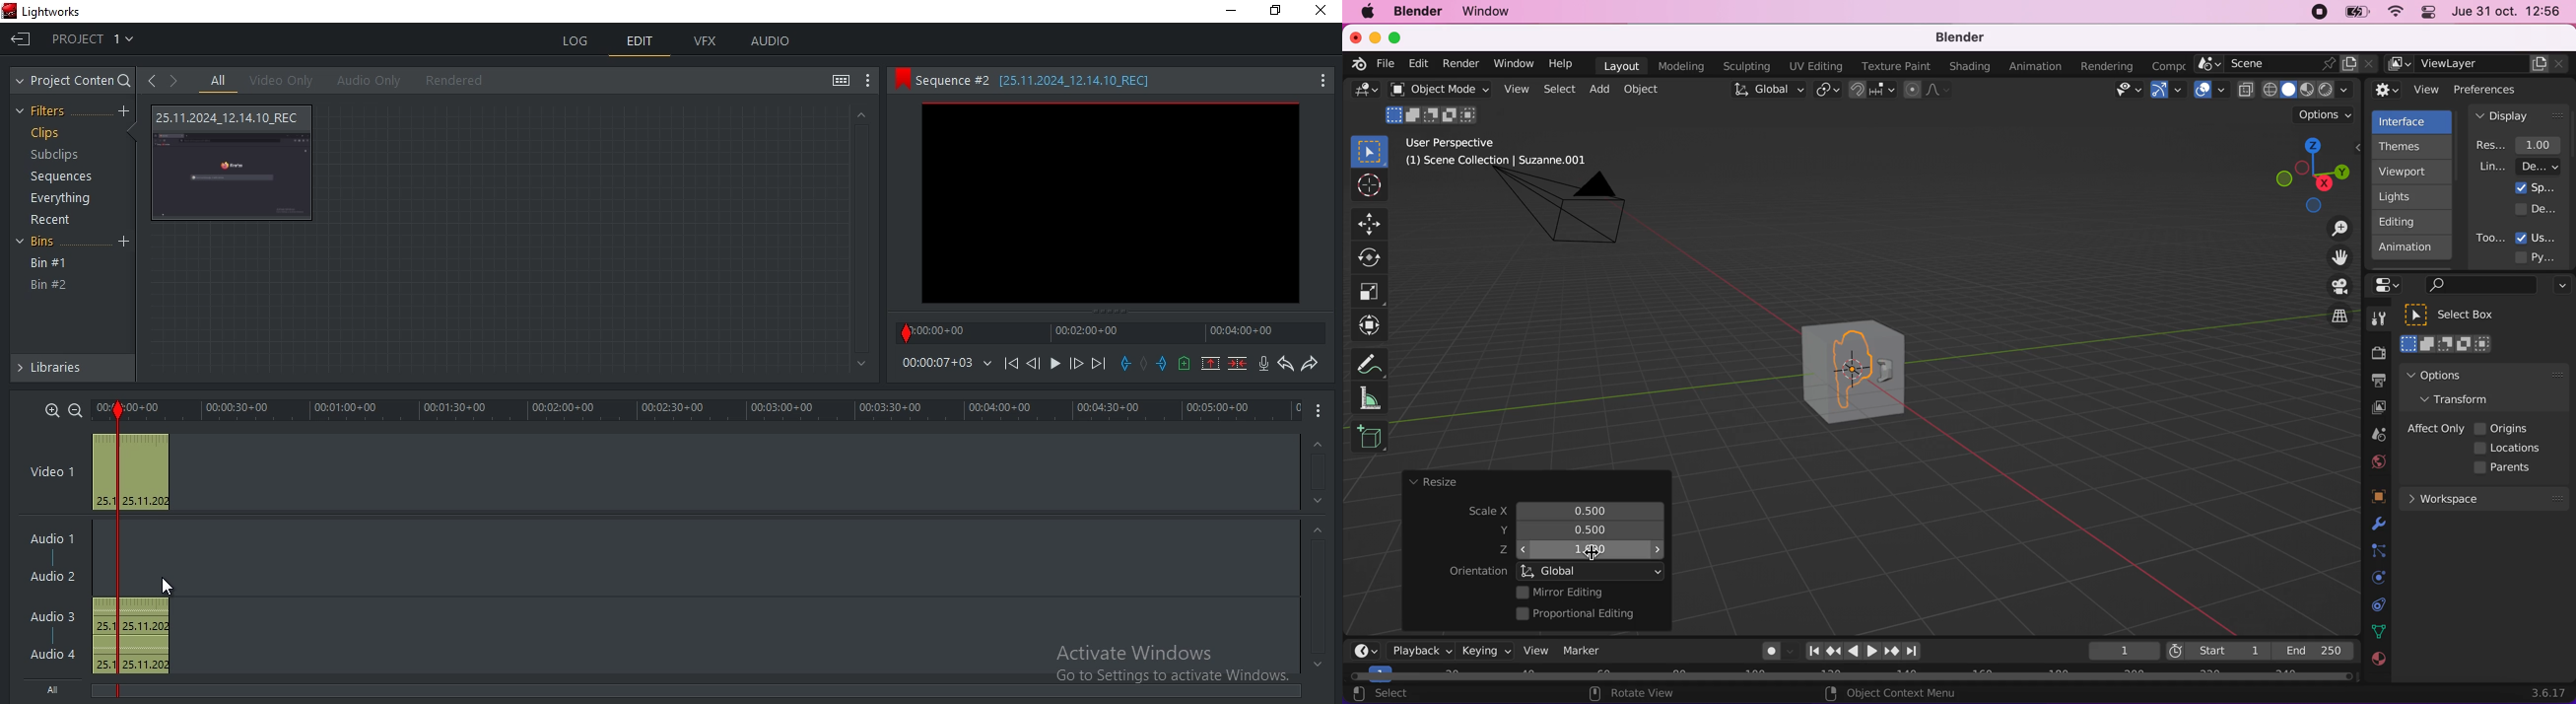 This screenshot has height=728, width=2576. I want to click on More Options, so click(1323, 79).